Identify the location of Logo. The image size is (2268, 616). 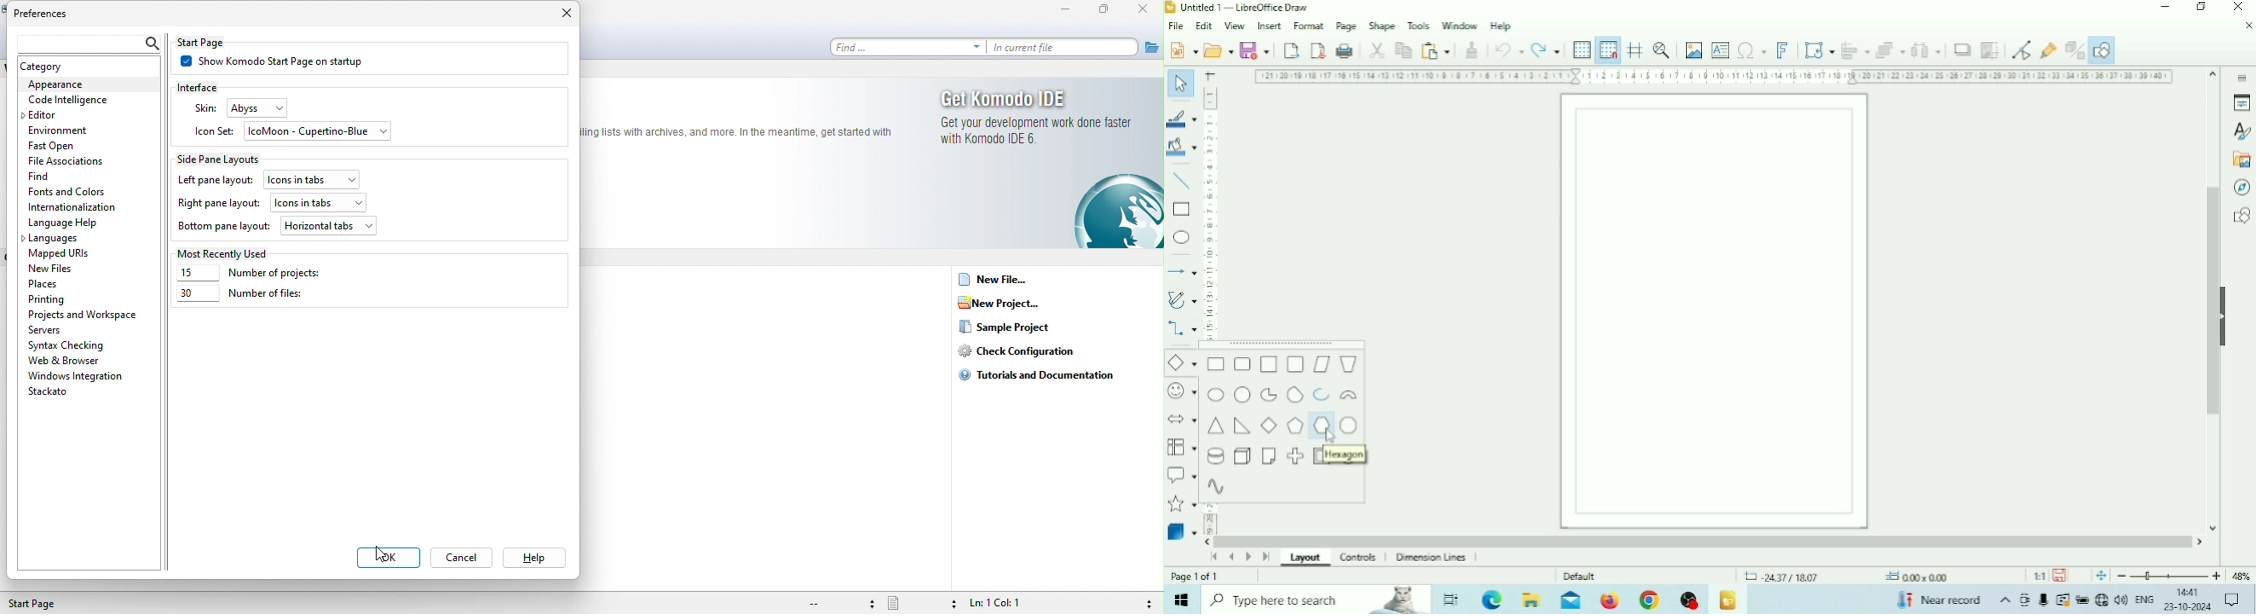
(1171, 8).